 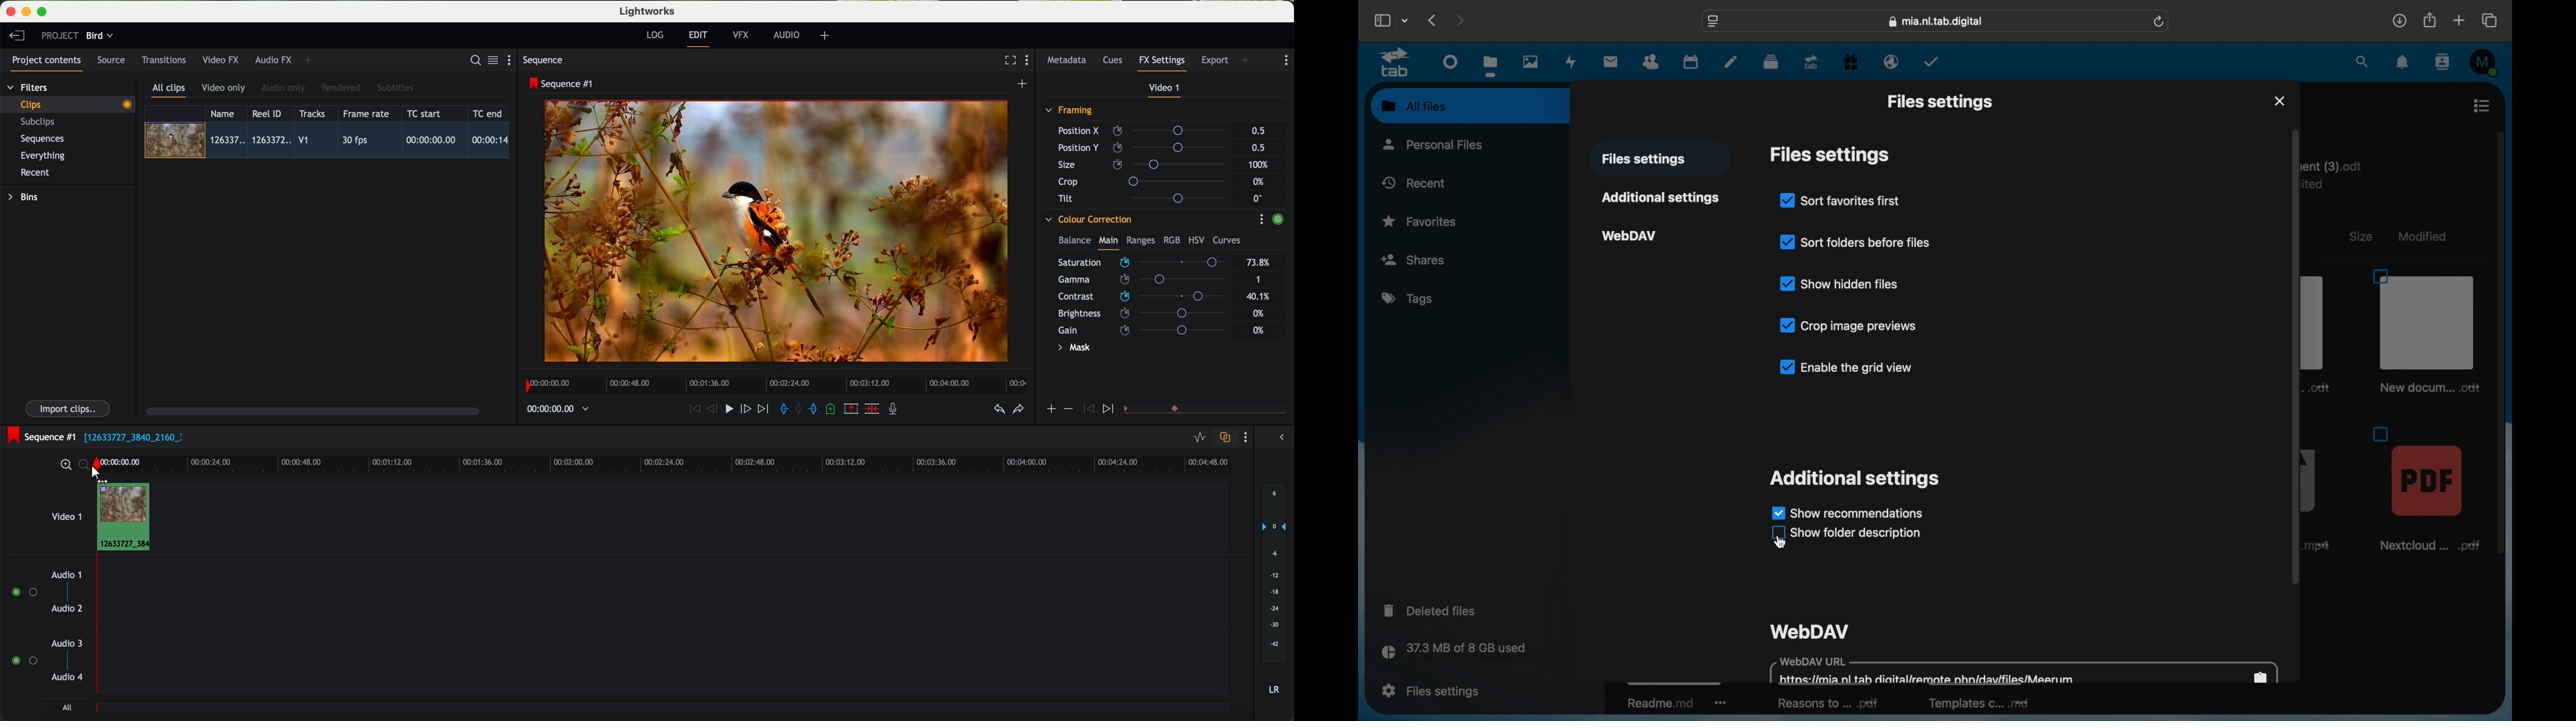 What do you see at coordinates (1414, 105) in the screenshot?
I see `all files` at bounding box center [1414, 105].